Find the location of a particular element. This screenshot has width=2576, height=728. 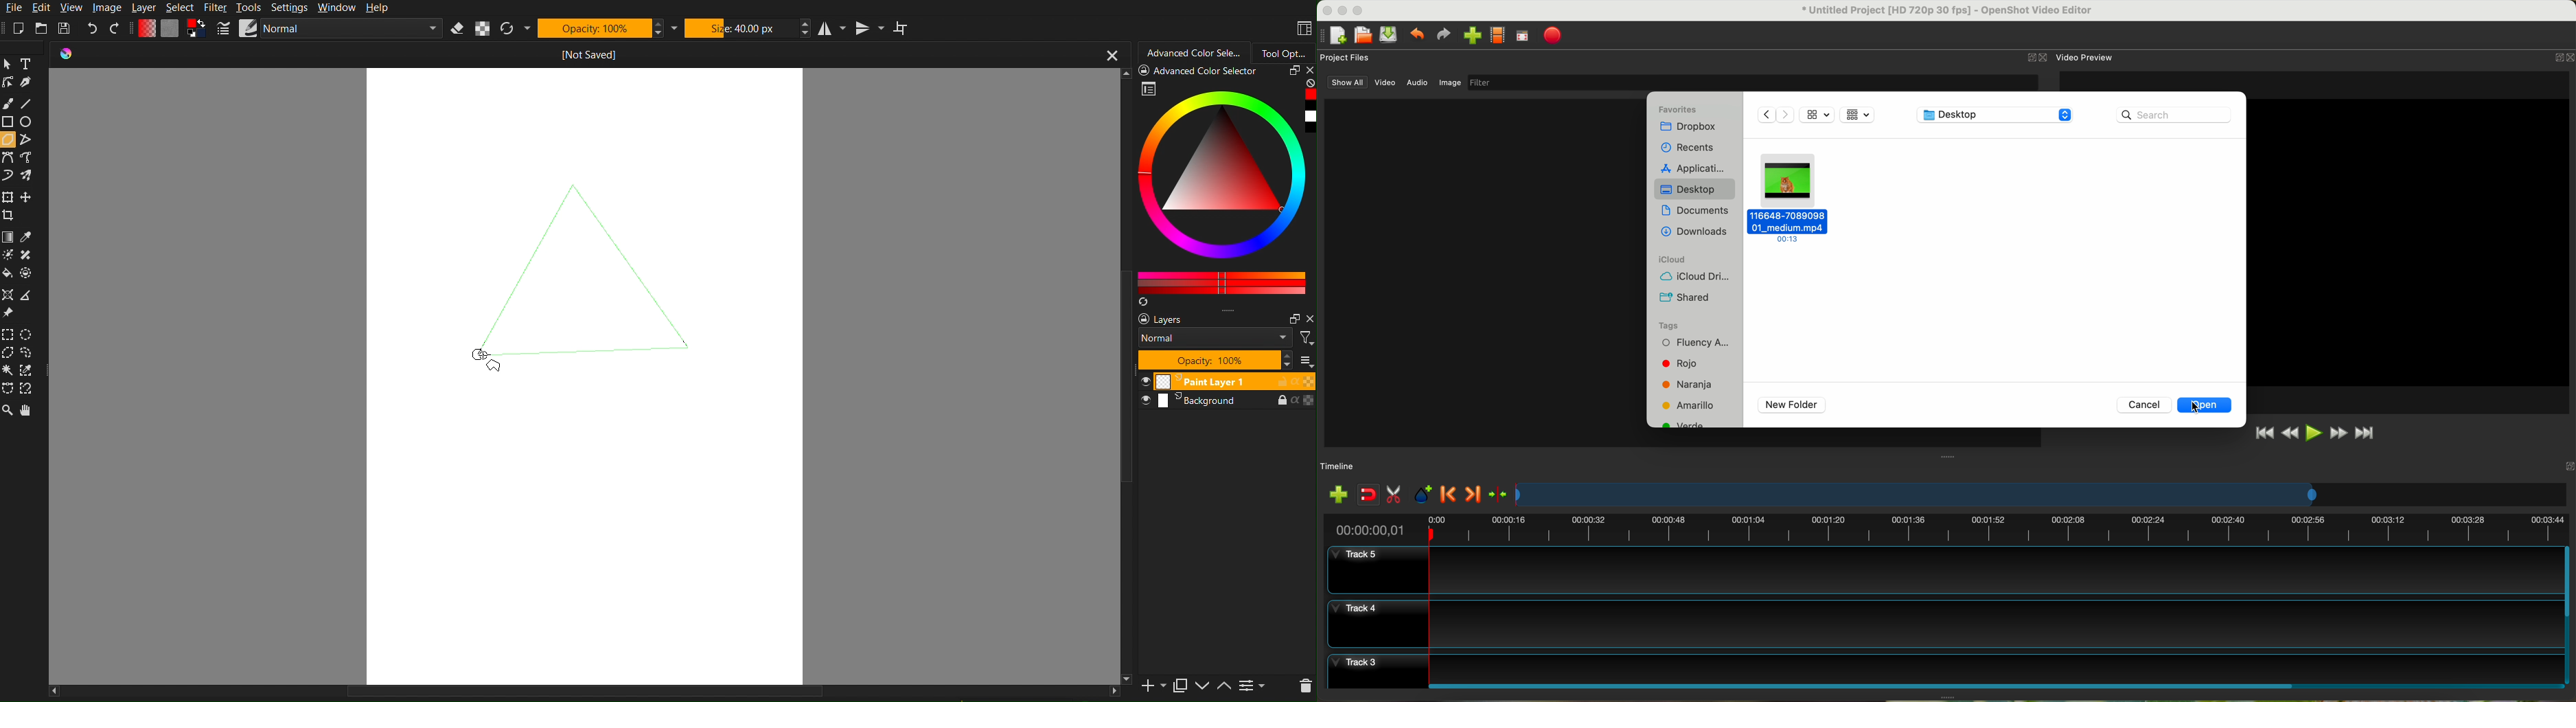

sample a color from the image or current layer is located at coordinates (27, 237).